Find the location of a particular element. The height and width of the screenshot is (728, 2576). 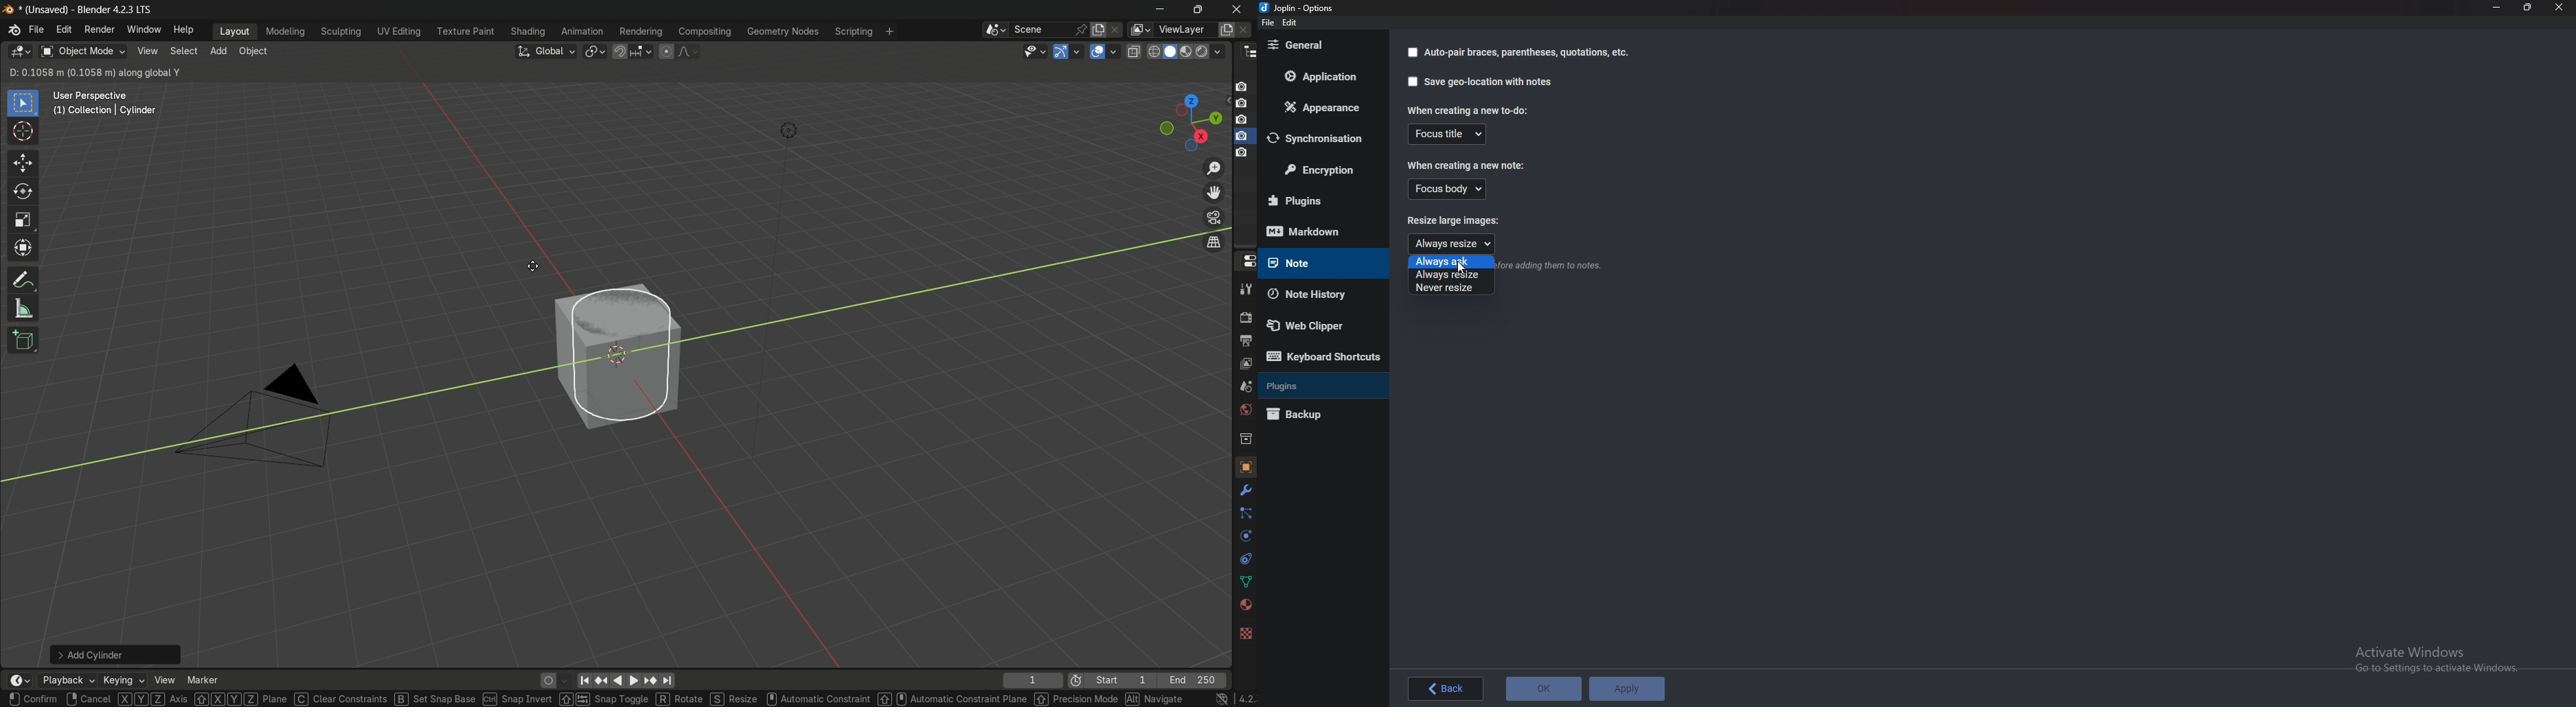

Keyboard shortcuts is located at coordinates (1324, 359).